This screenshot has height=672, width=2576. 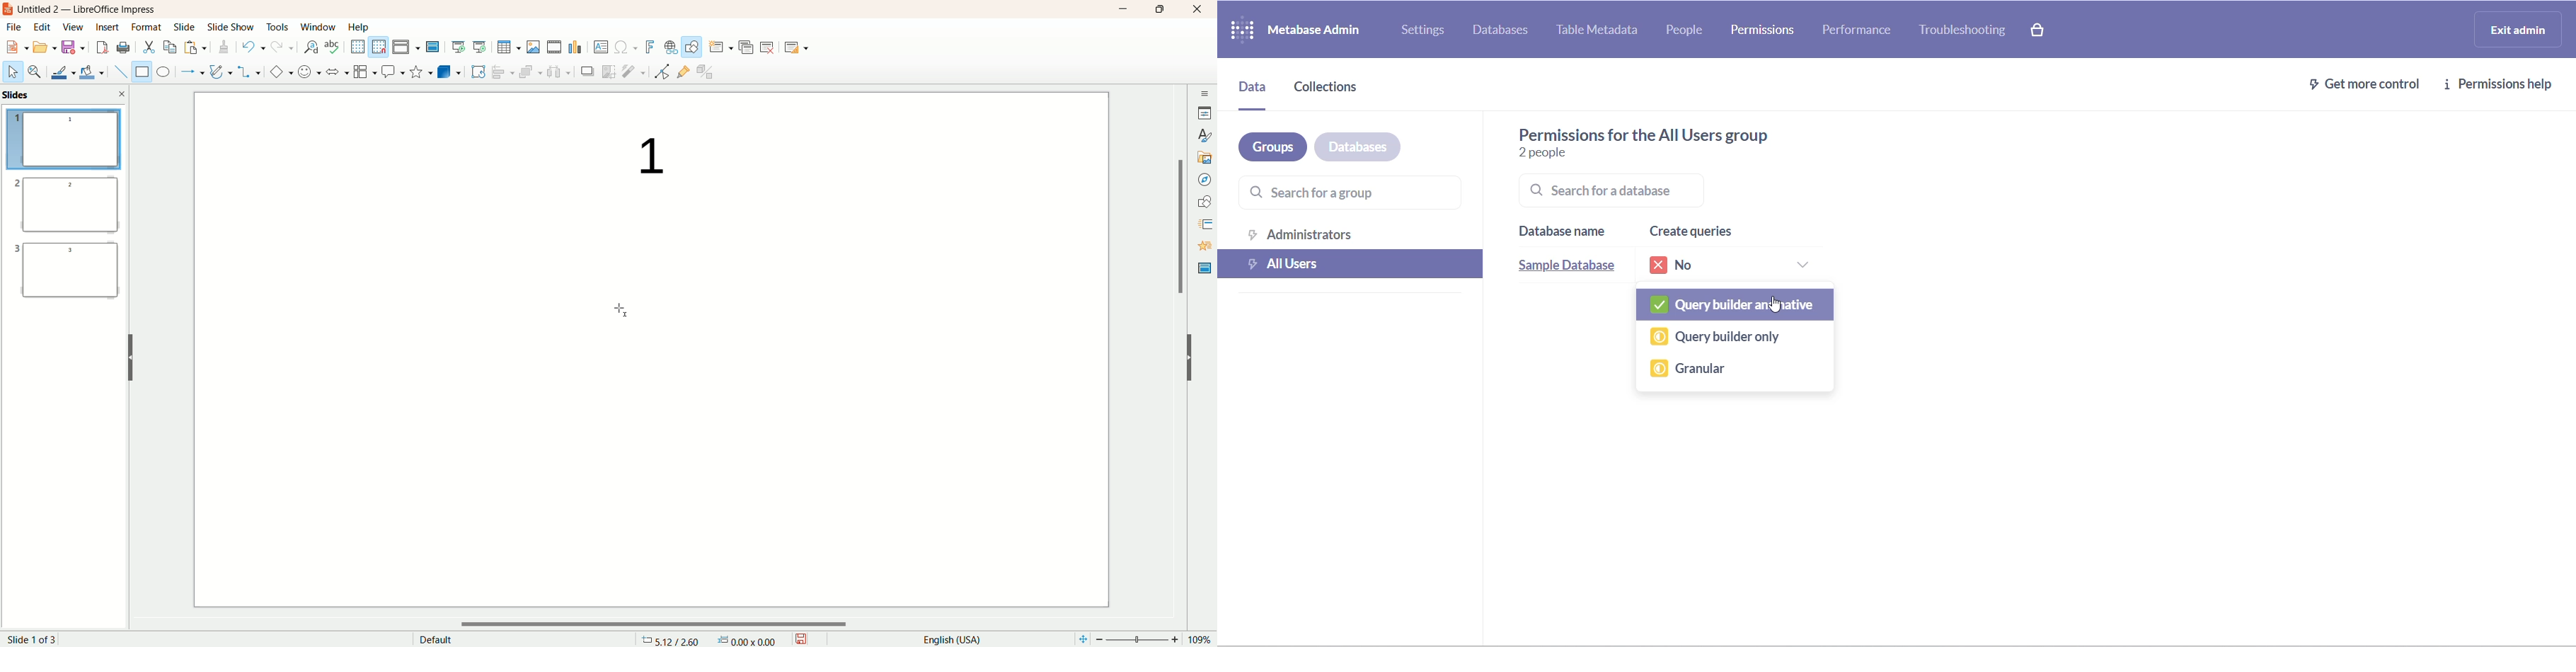 What do you see at coordinates (309, 48) in the screenshot?
I see `find and replace` at bounding box center [309, 48].